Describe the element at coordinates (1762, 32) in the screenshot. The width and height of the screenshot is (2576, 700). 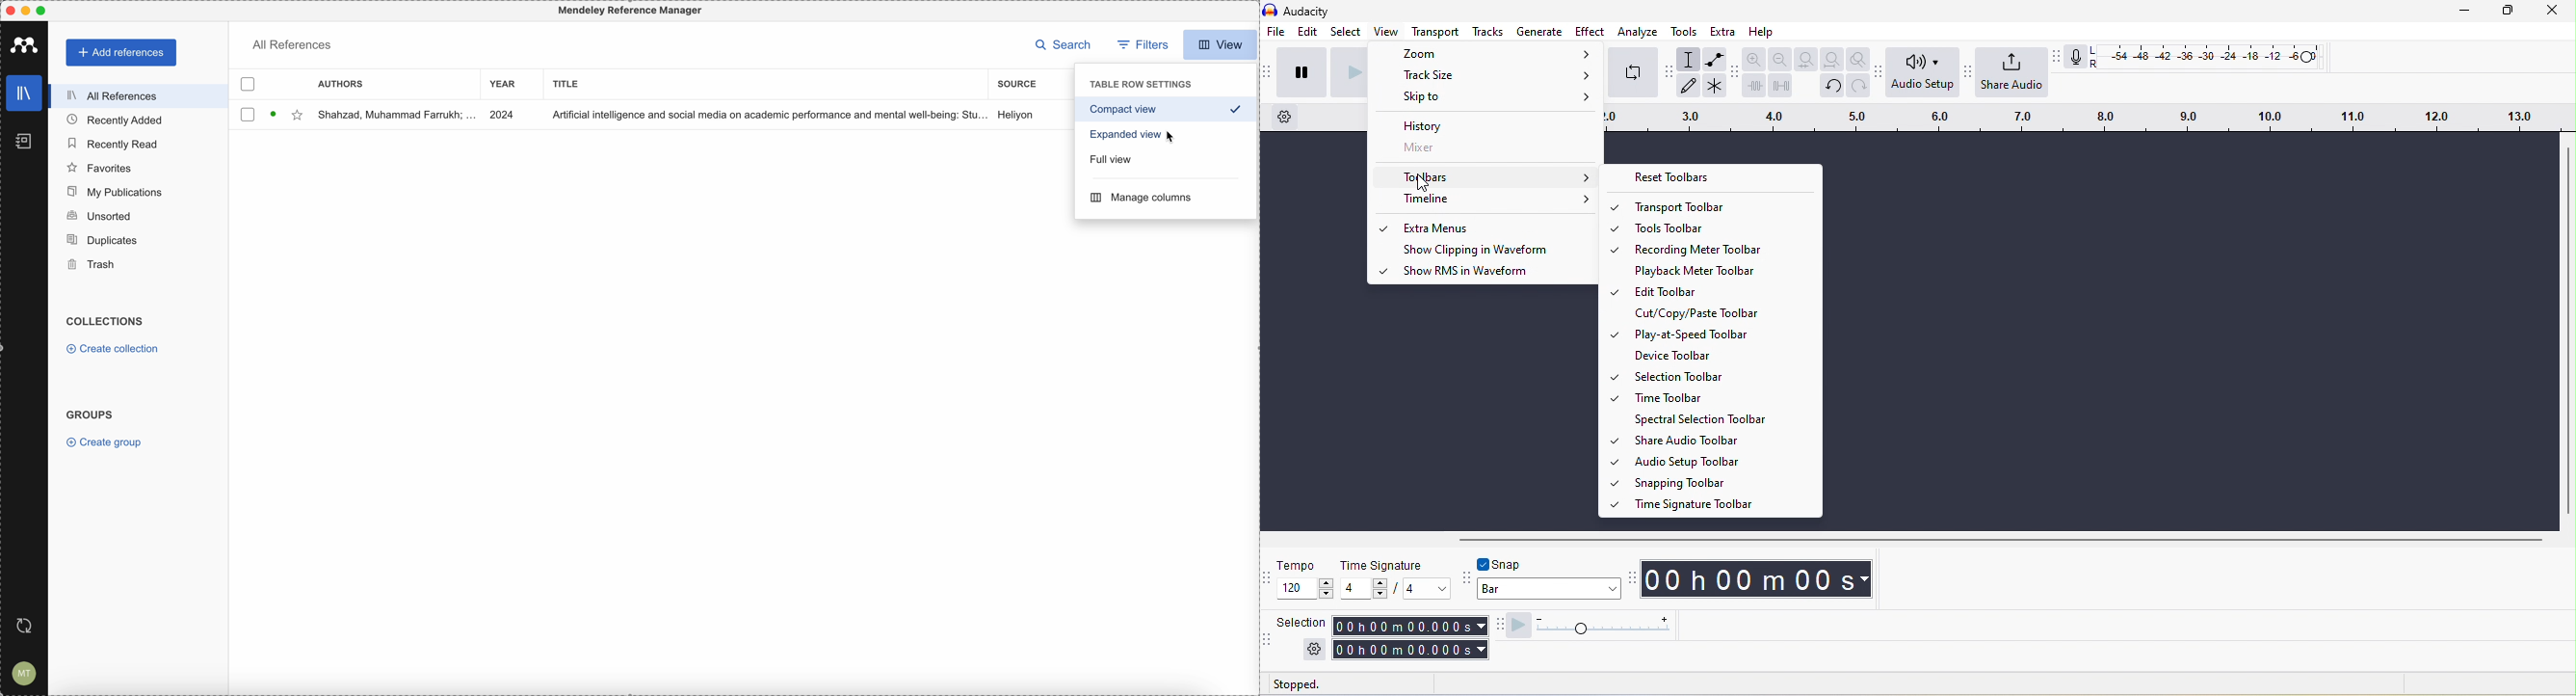
I see `help` at that location.